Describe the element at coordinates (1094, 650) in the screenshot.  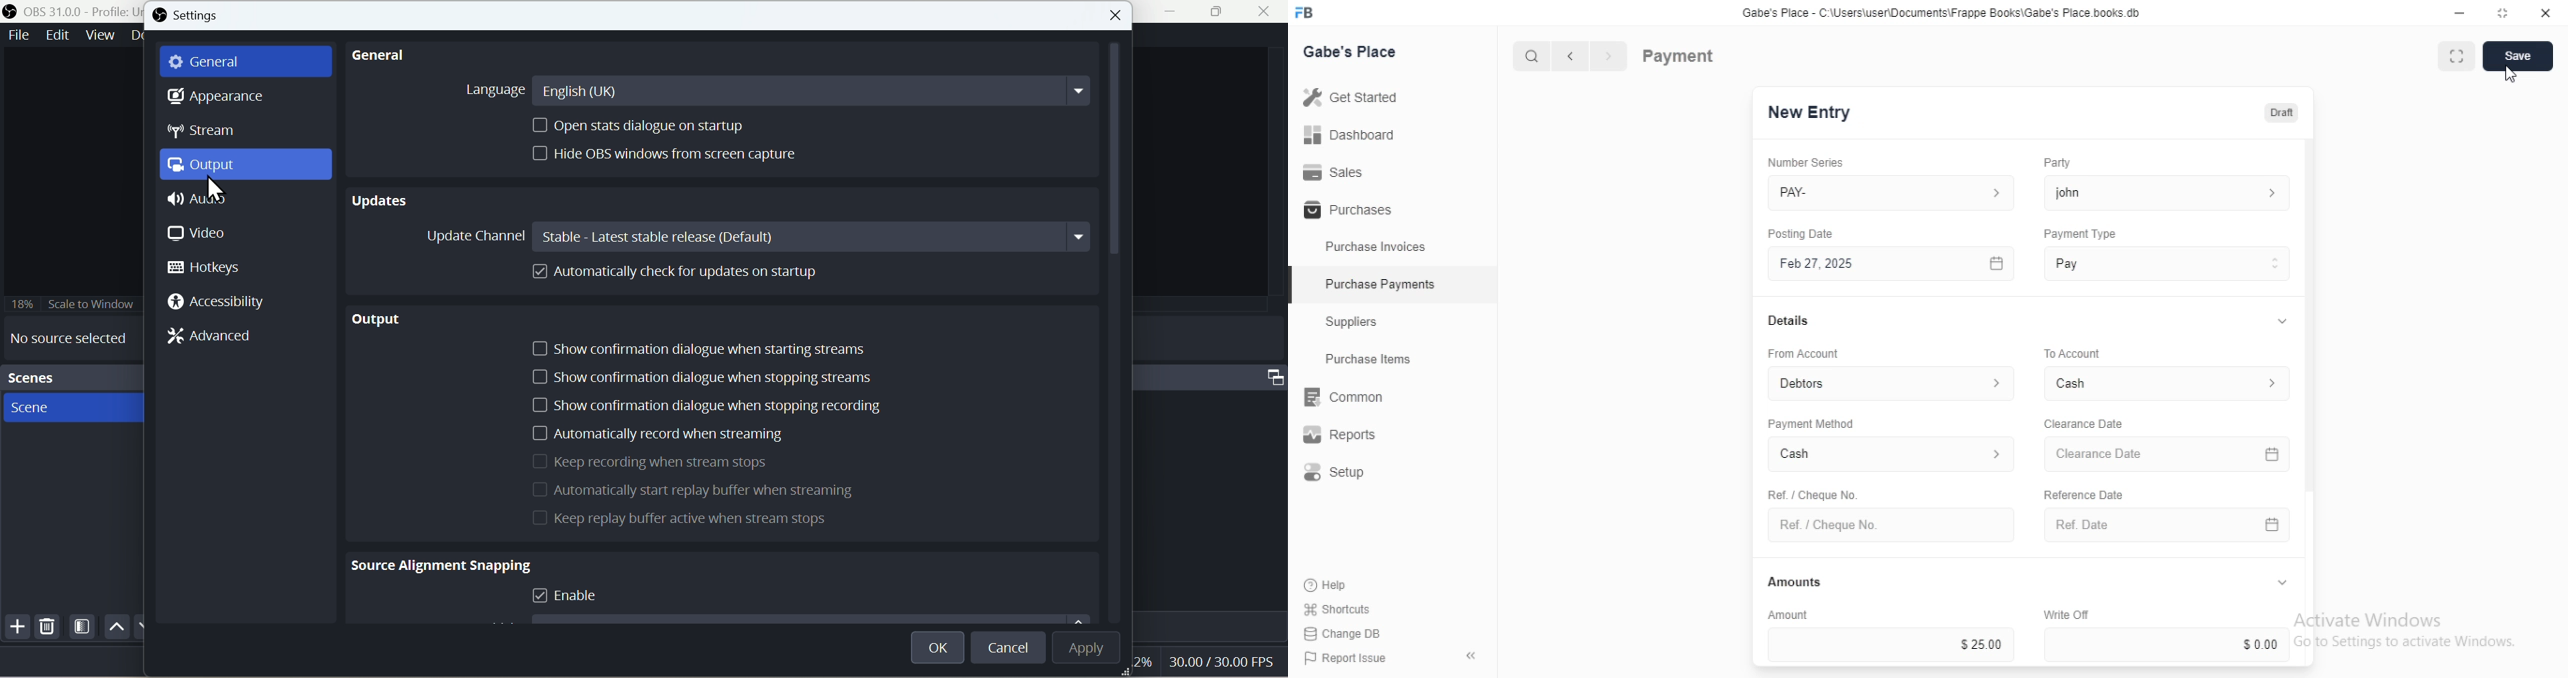
I see `Apply` at that location.